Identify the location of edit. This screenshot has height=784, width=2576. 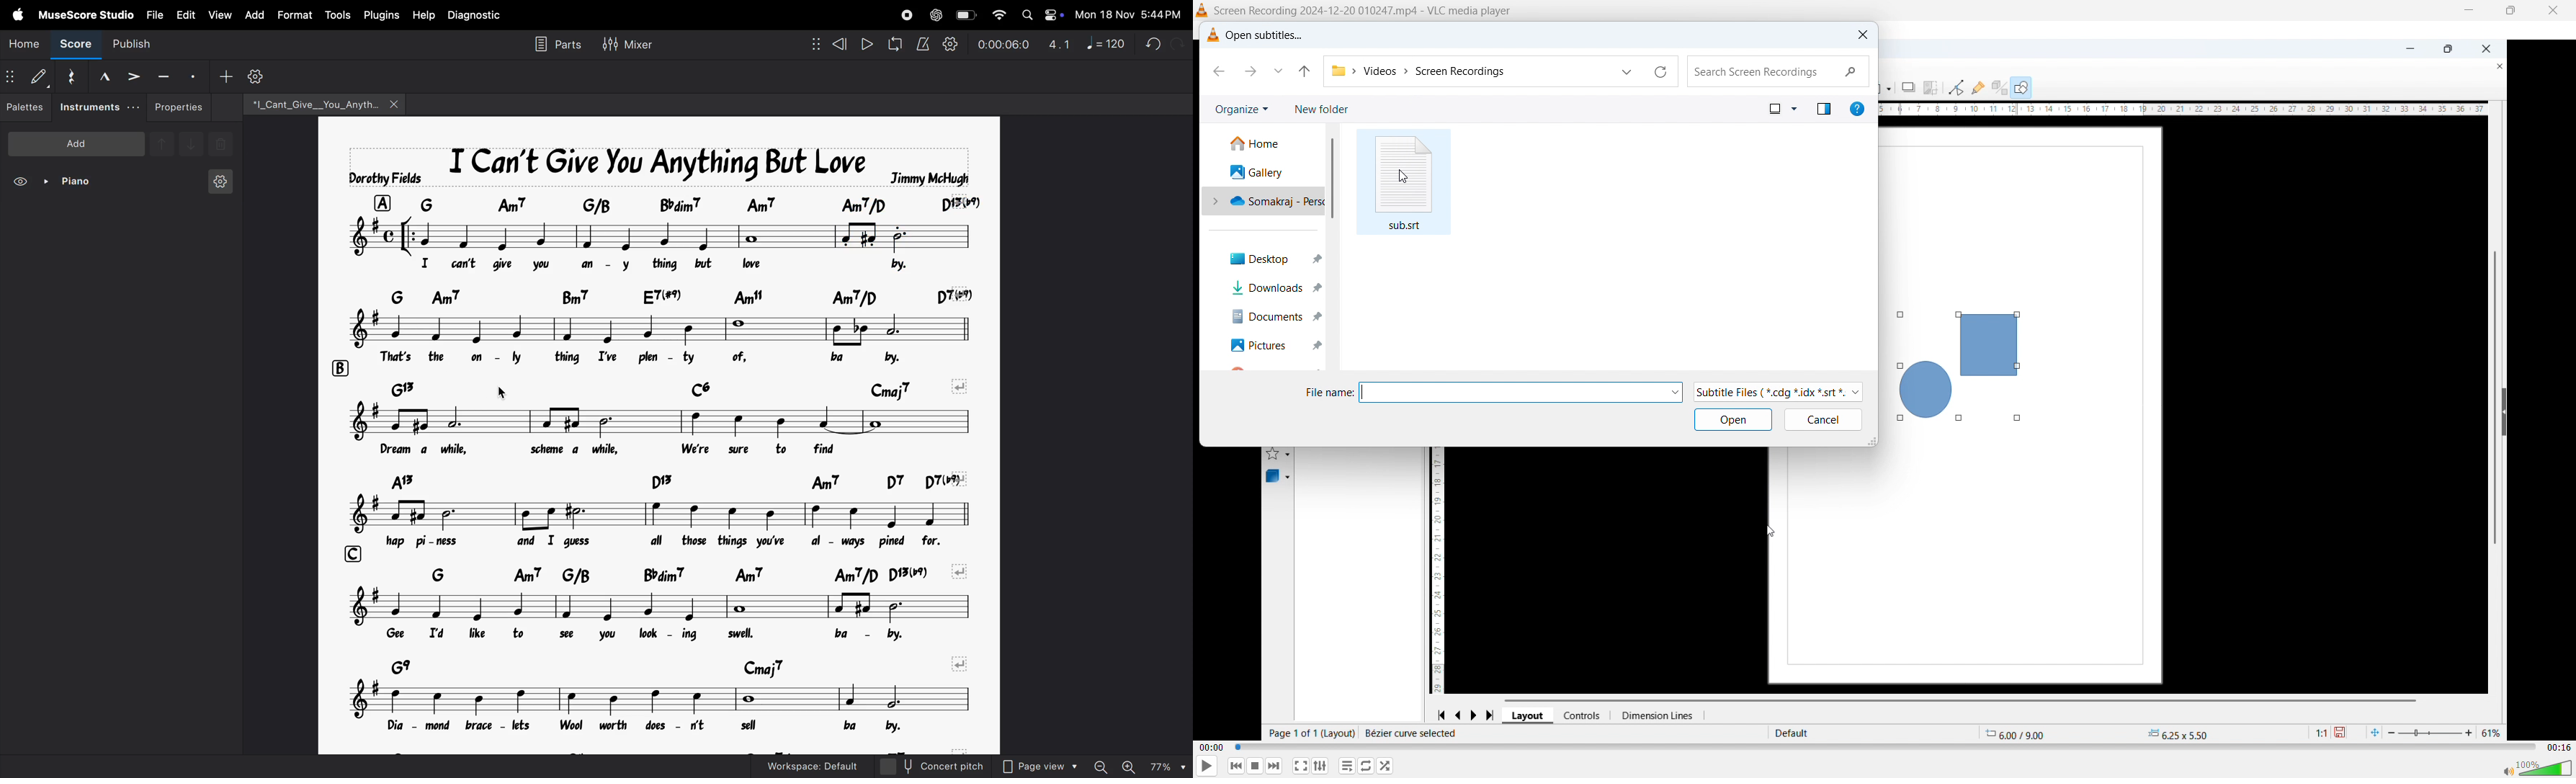
(185, 15).